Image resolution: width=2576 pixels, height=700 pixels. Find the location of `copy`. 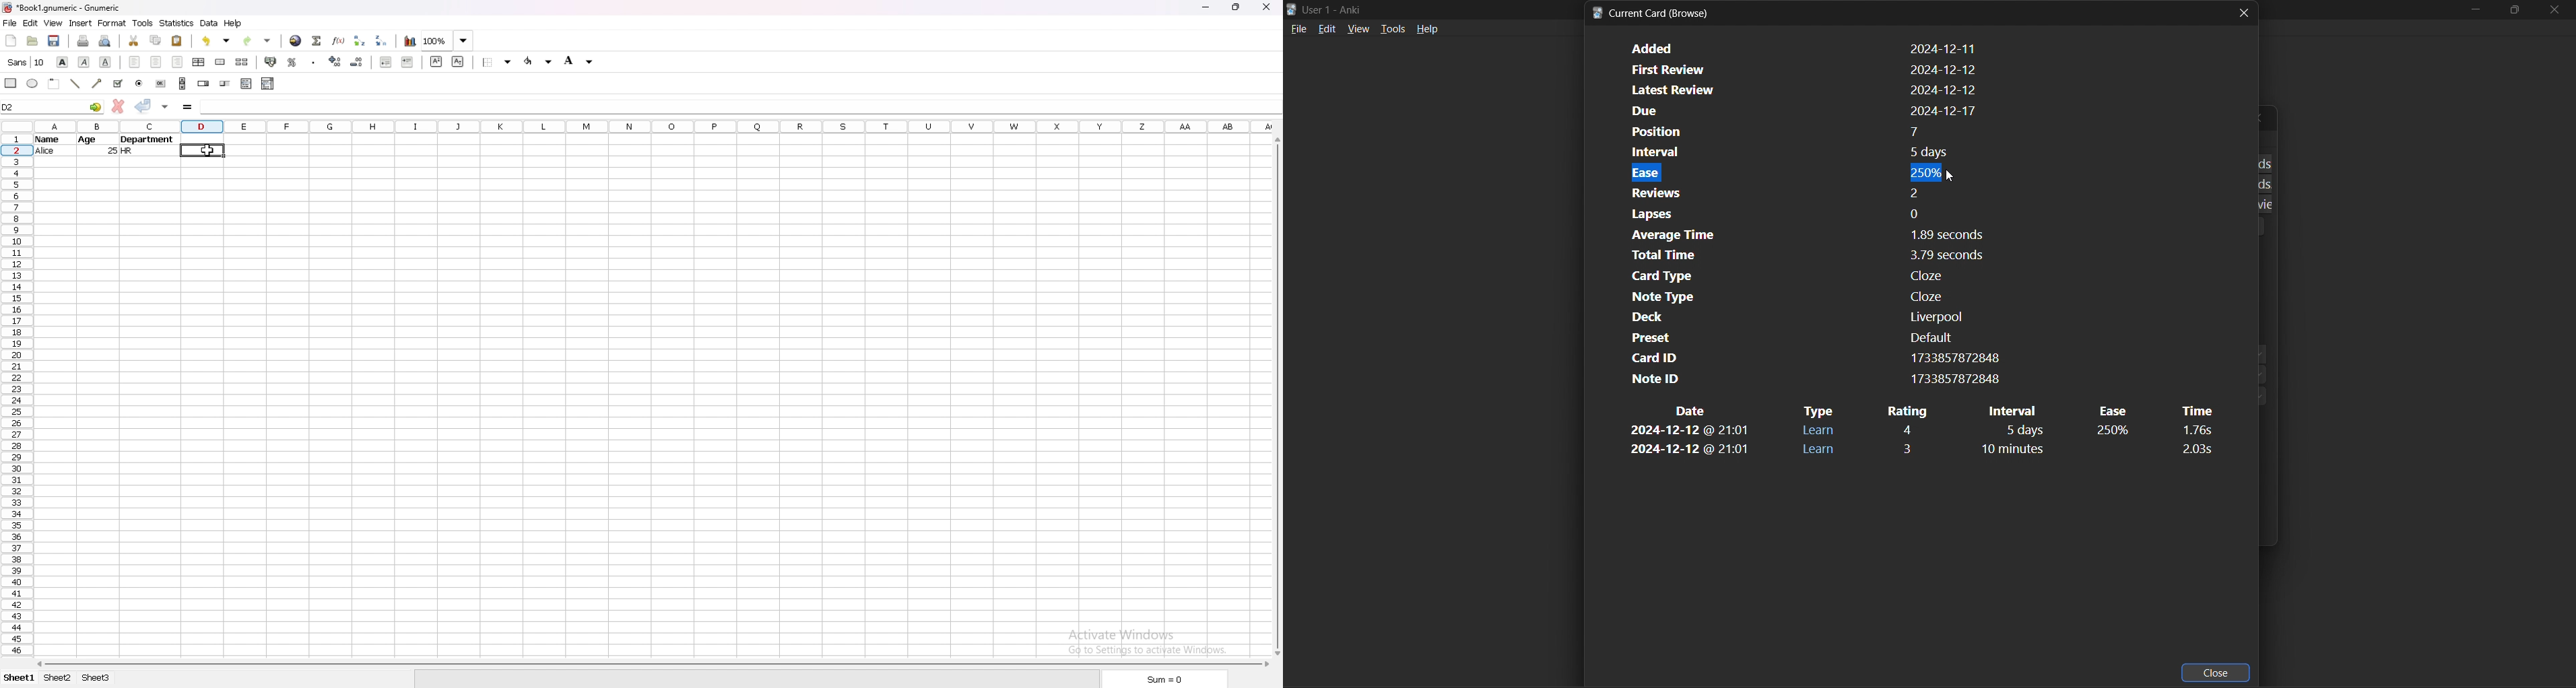

copy is located at coordinates (156, 40).